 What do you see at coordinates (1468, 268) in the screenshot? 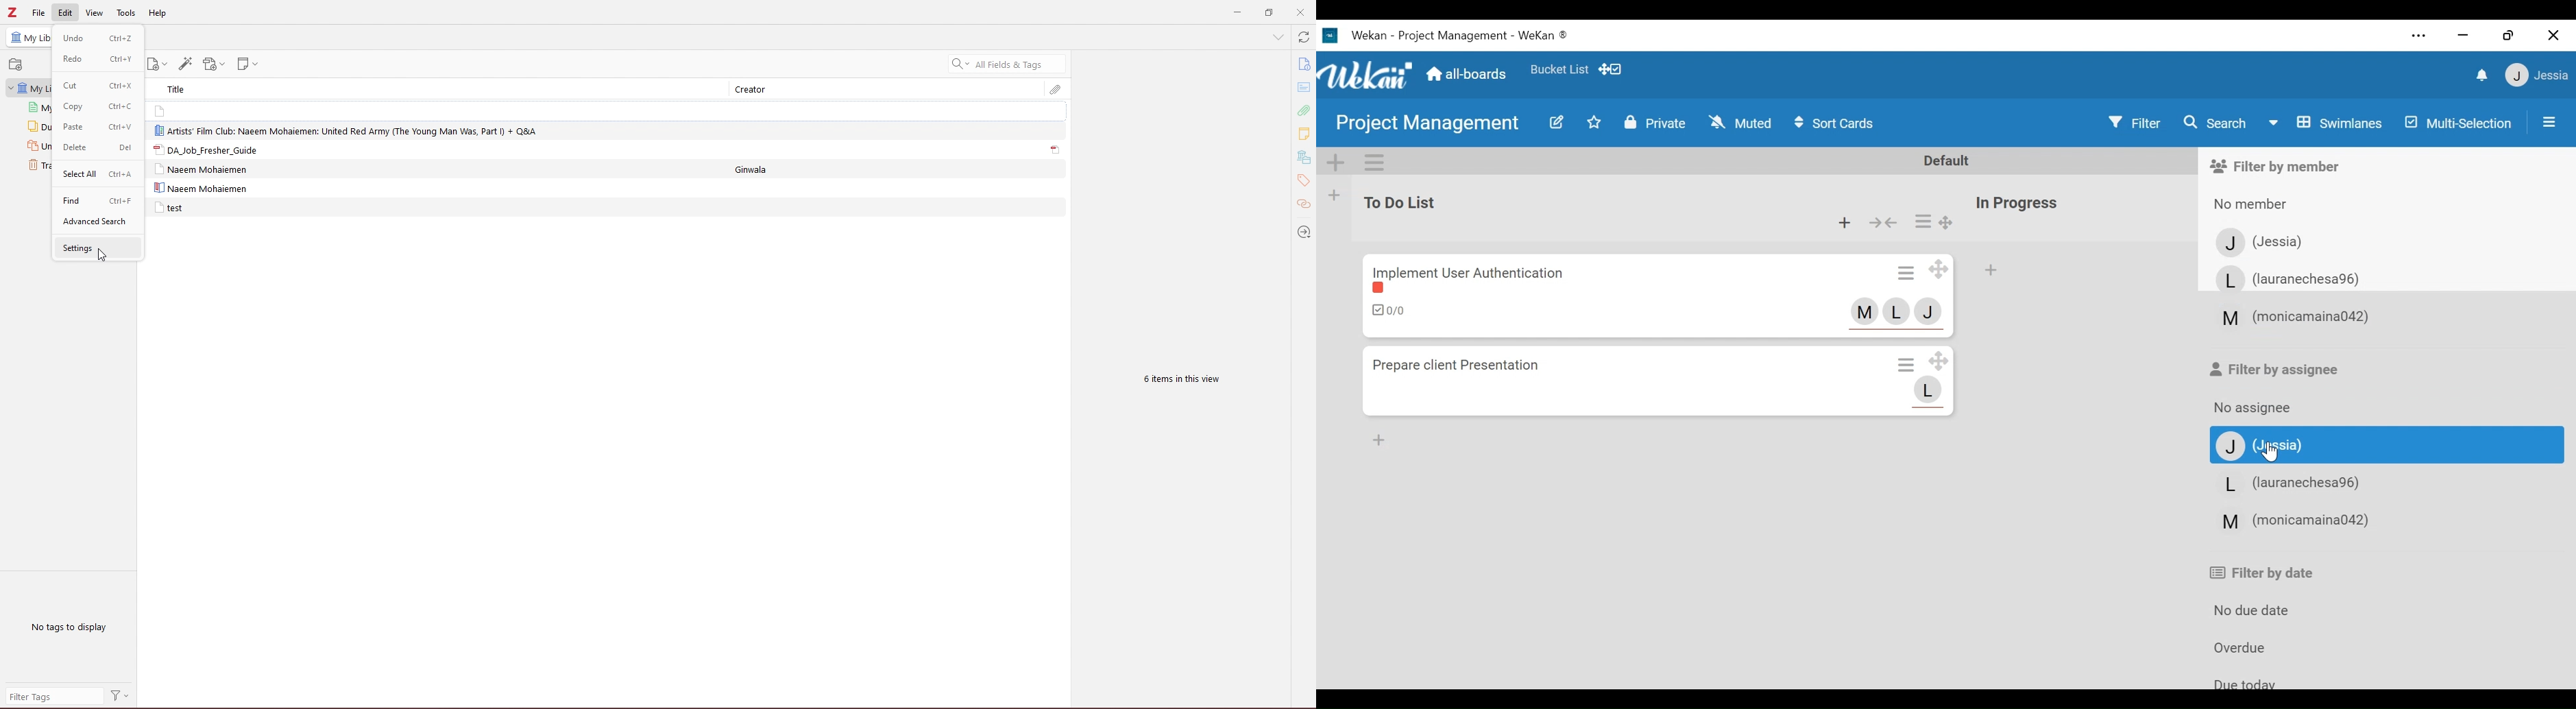
I see `Implement user authentication` at bounding box center [1468, 268].